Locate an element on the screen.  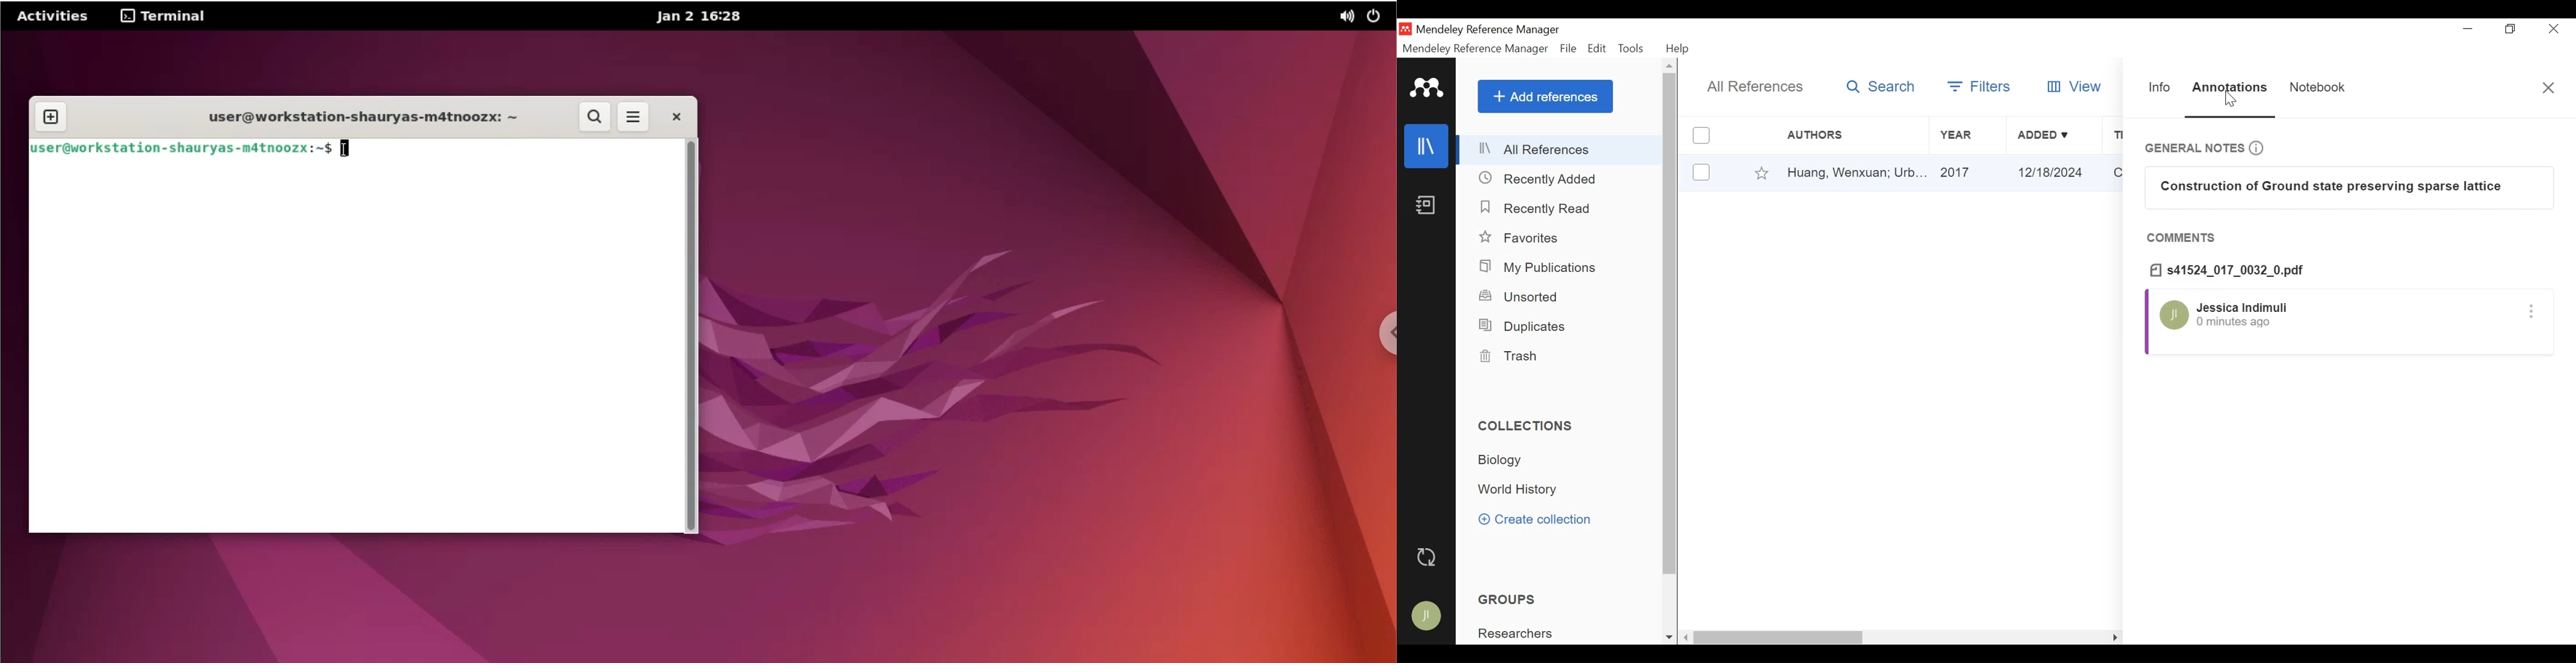
Search is located at coordinates (1881, 86).